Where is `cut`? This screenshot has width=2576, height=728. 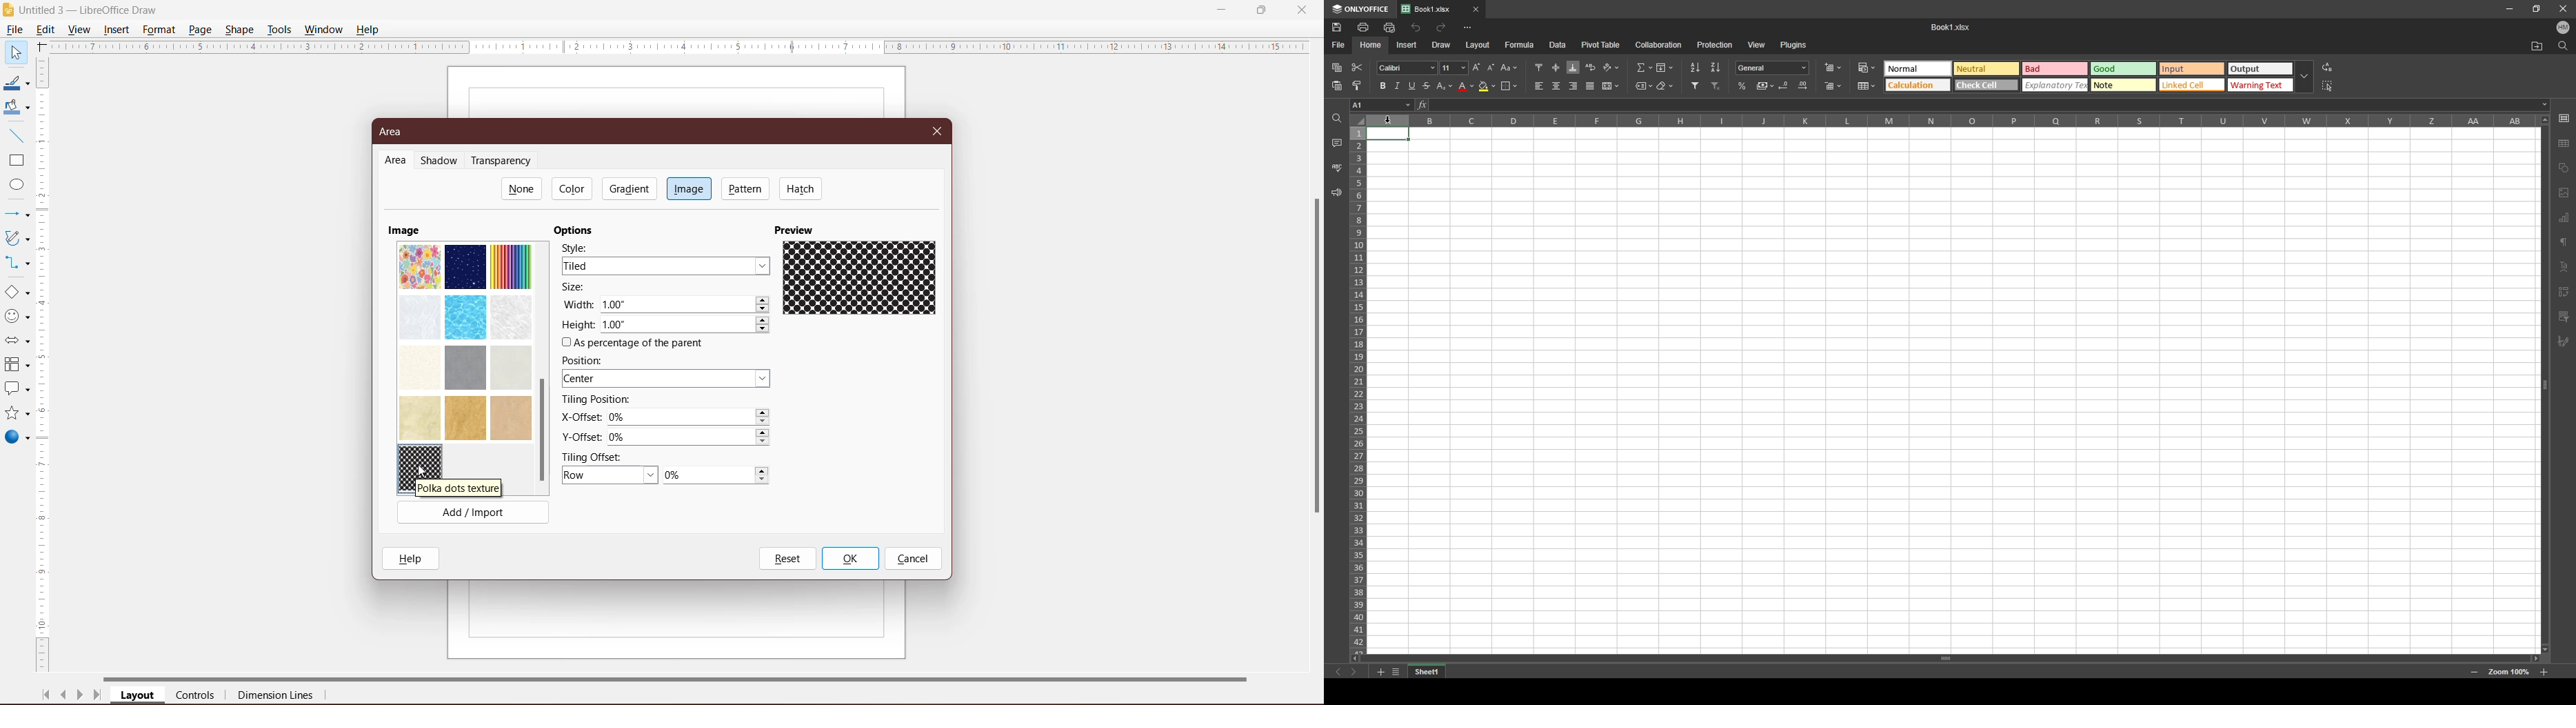 cut is located at coordinates (1358, 68).